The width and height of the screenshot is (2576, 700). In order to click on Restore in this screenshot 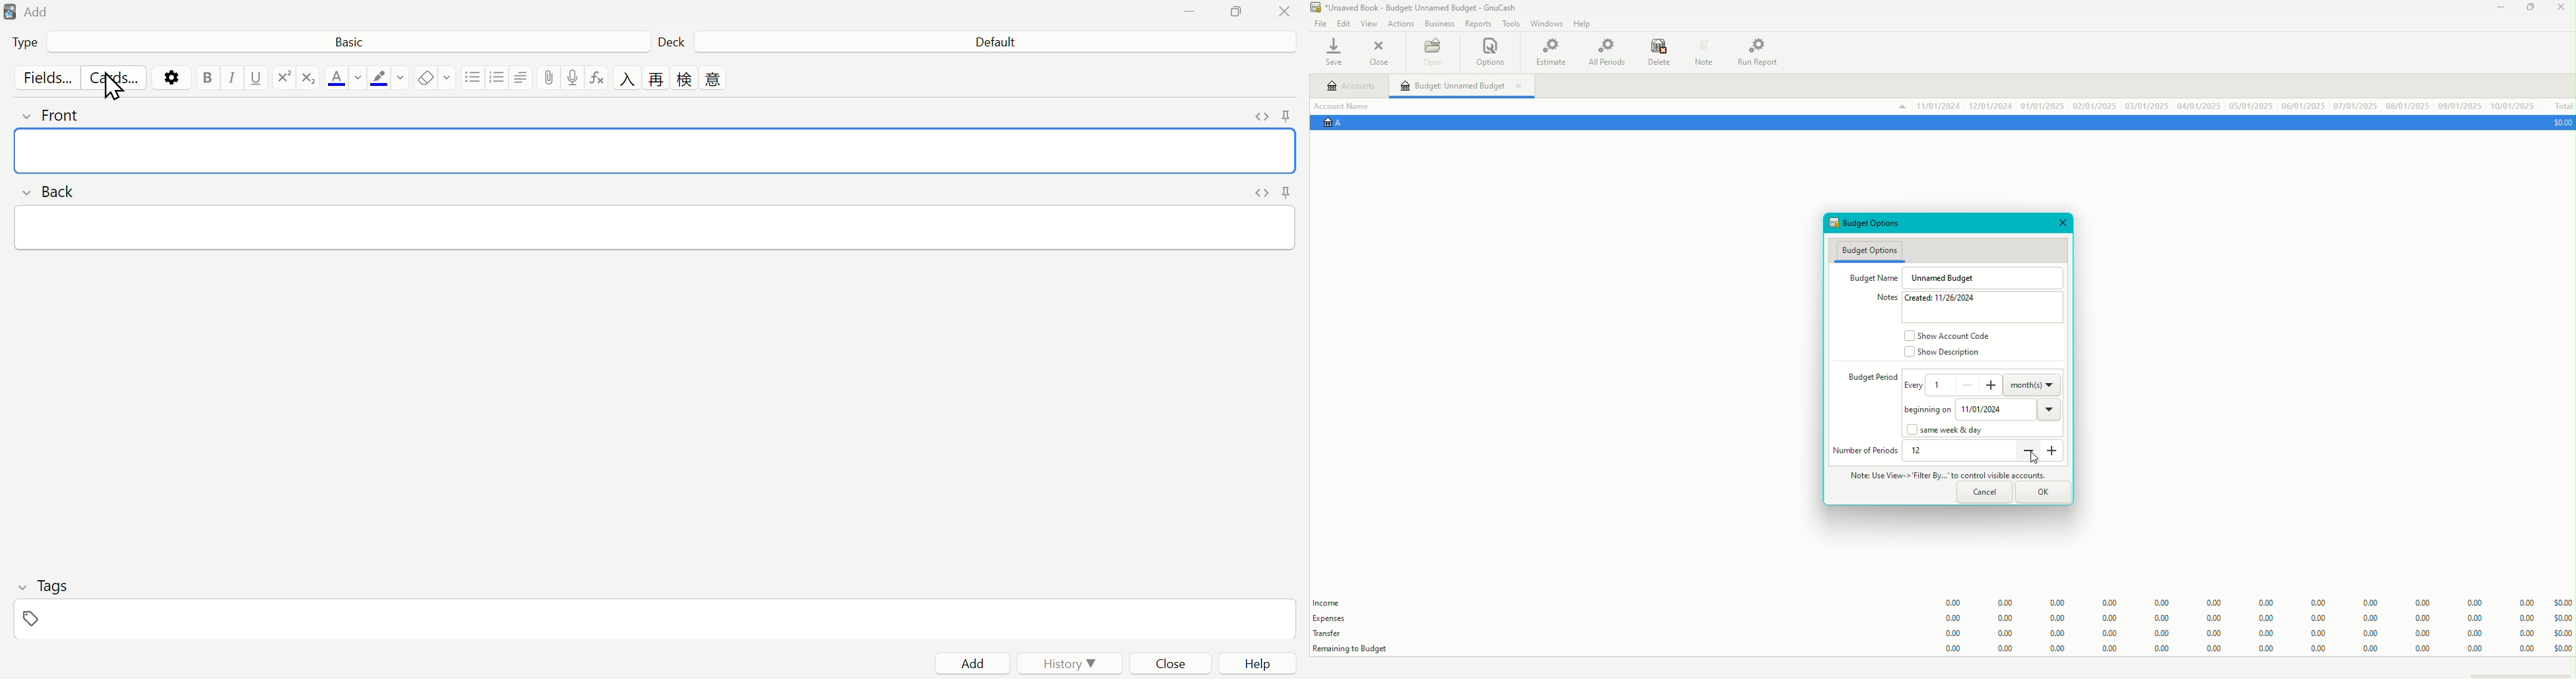, I will do `click(2529, 9)`.